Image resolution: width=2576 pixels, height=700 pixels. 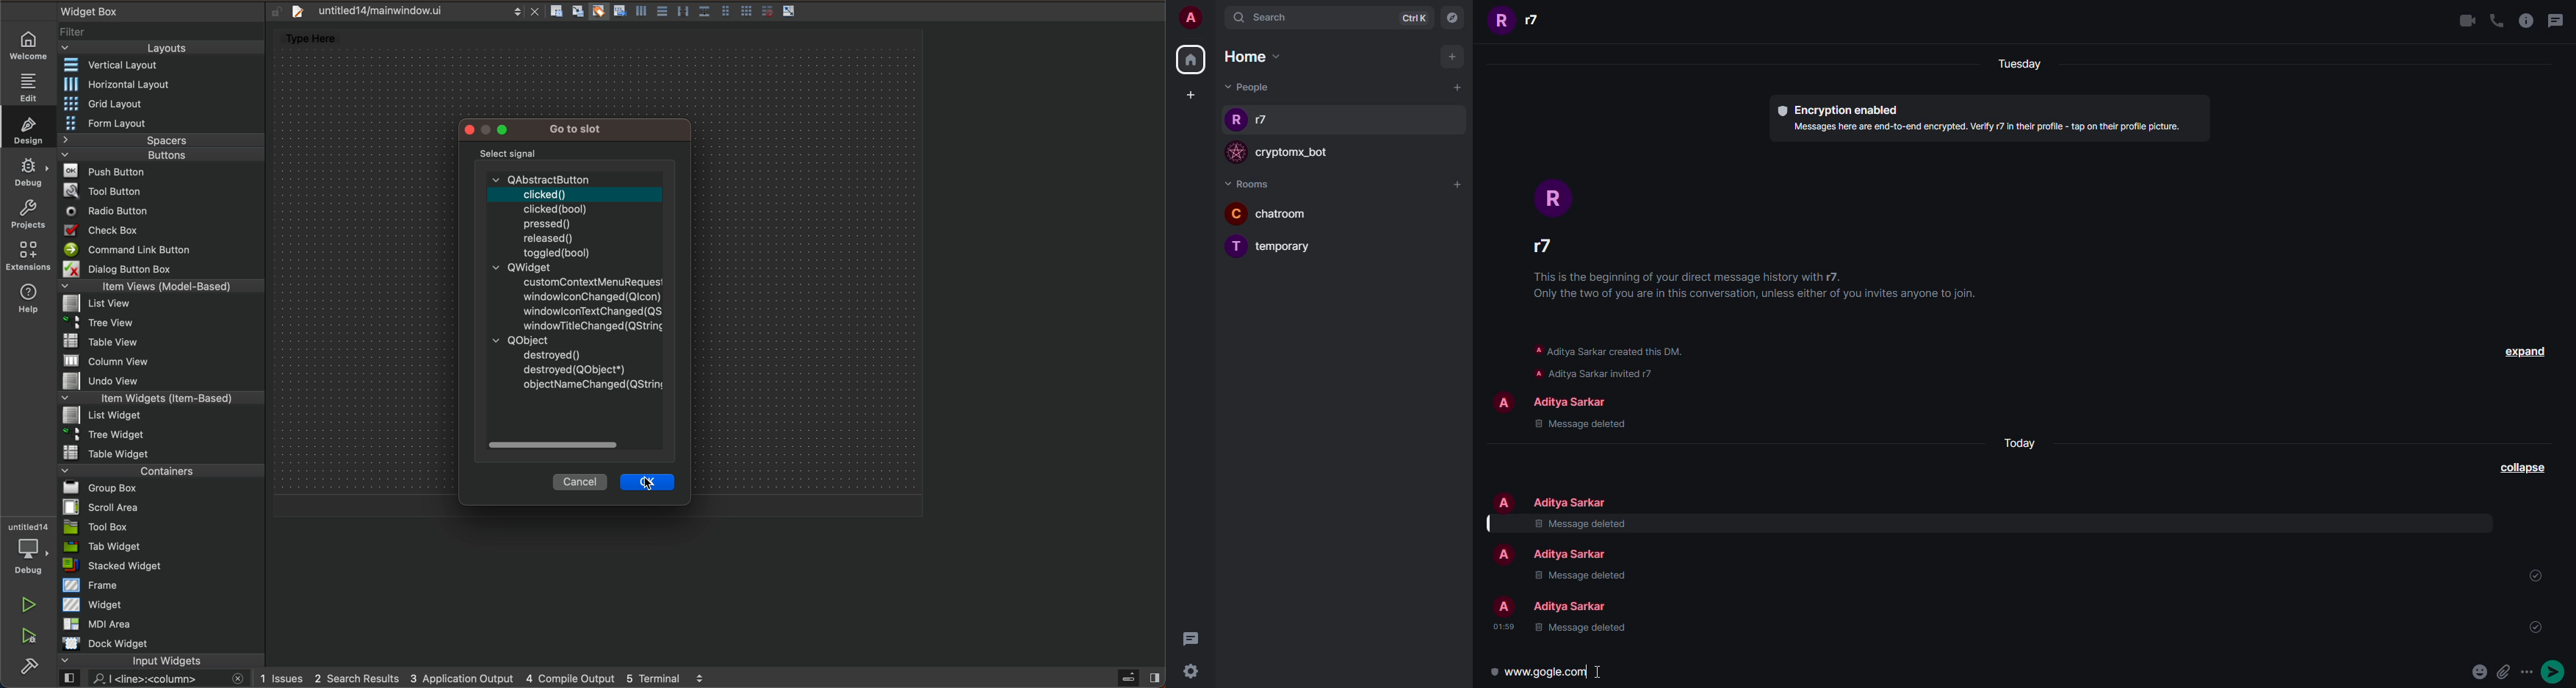 I want to click on create space, so click(x=1190, y=93).